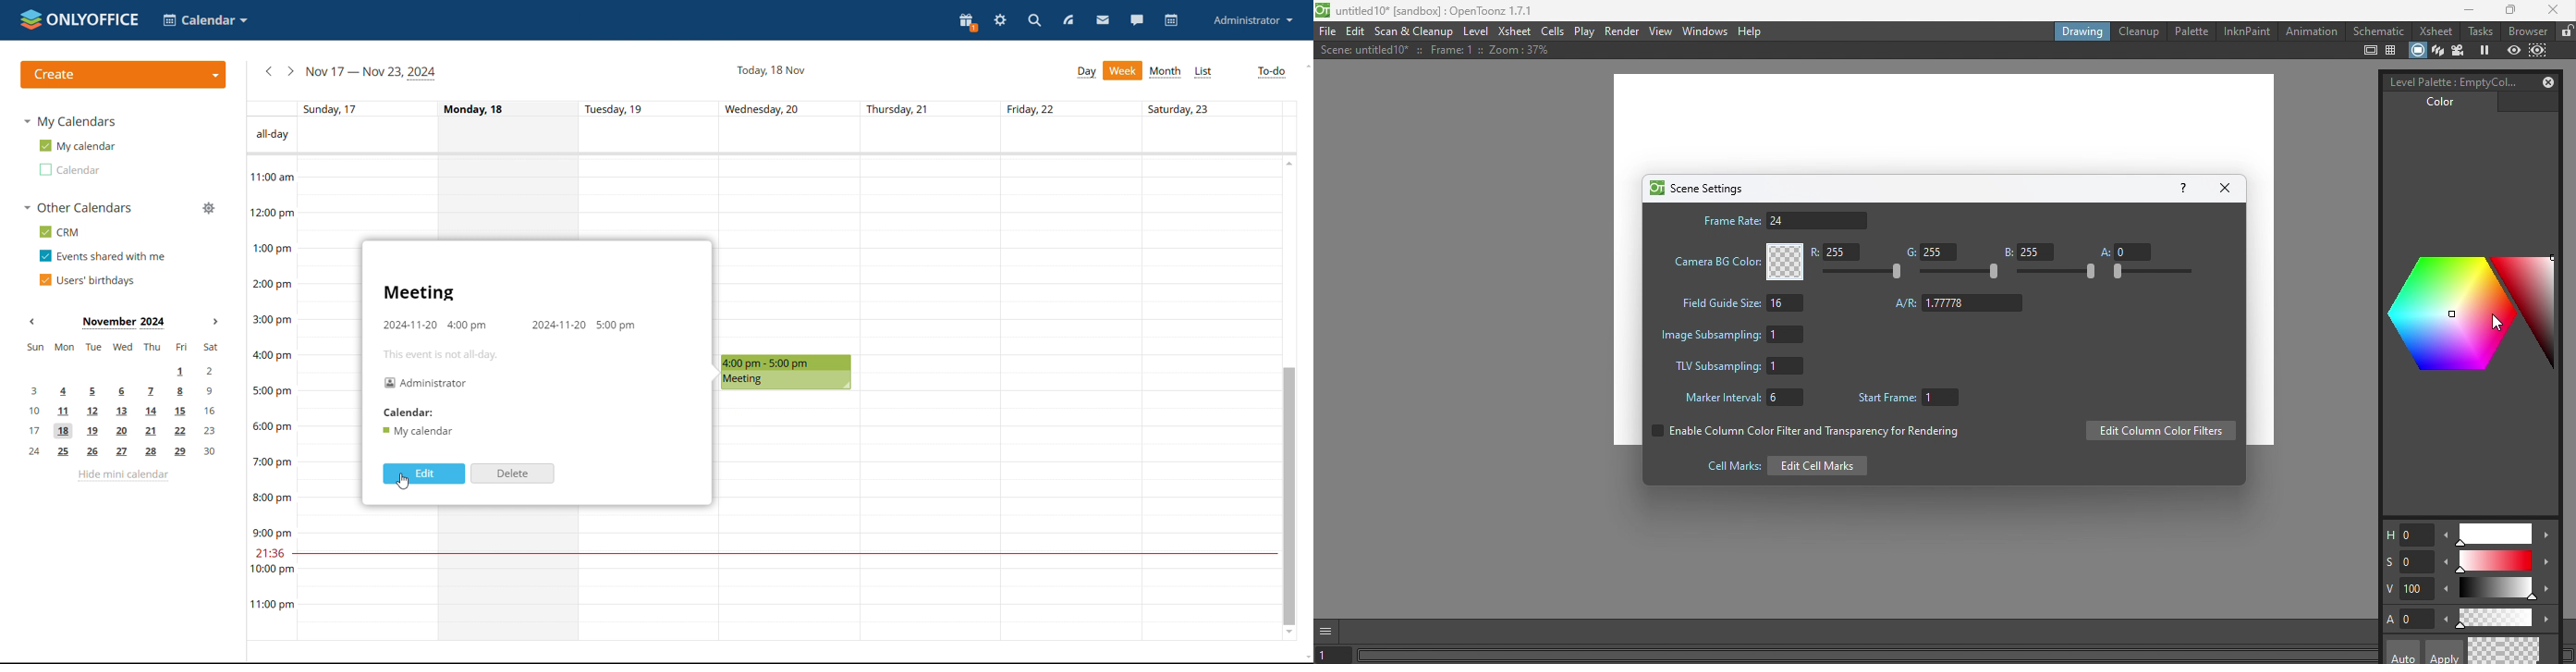 This screenshot has height=672, width=2576. I want to click on edit, so click(423, 474).